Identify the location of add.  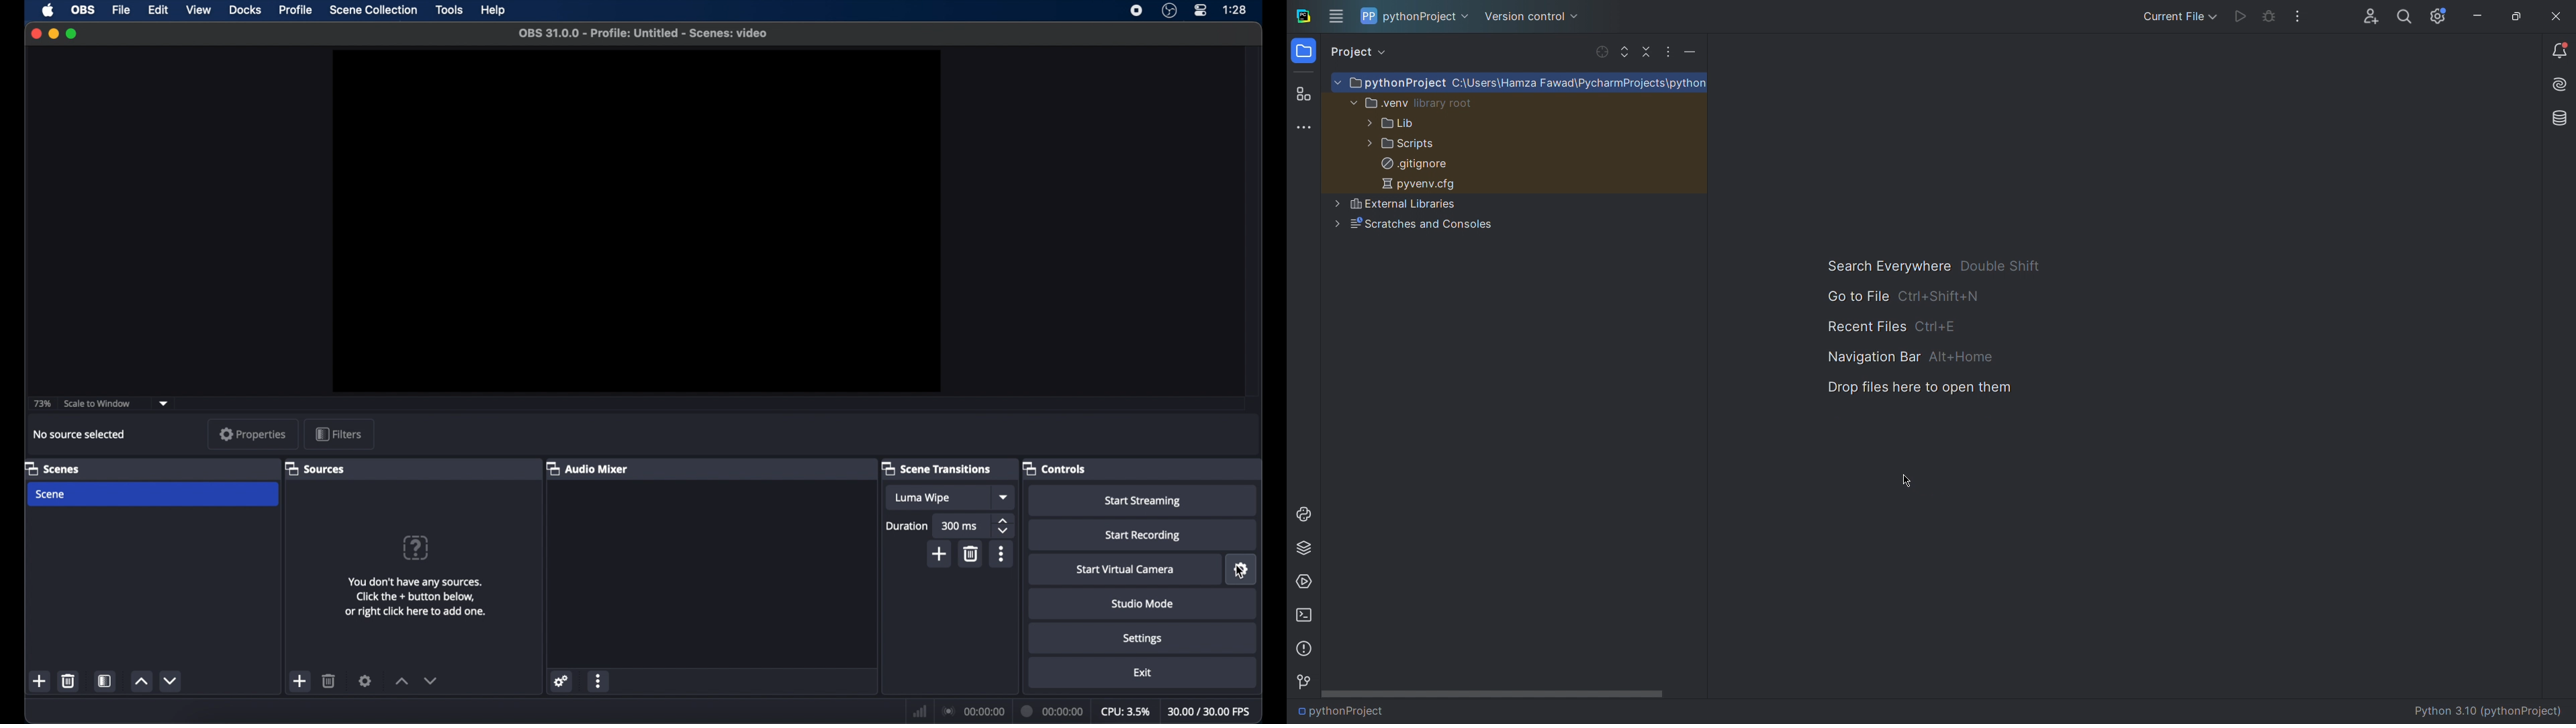
(300, 681).